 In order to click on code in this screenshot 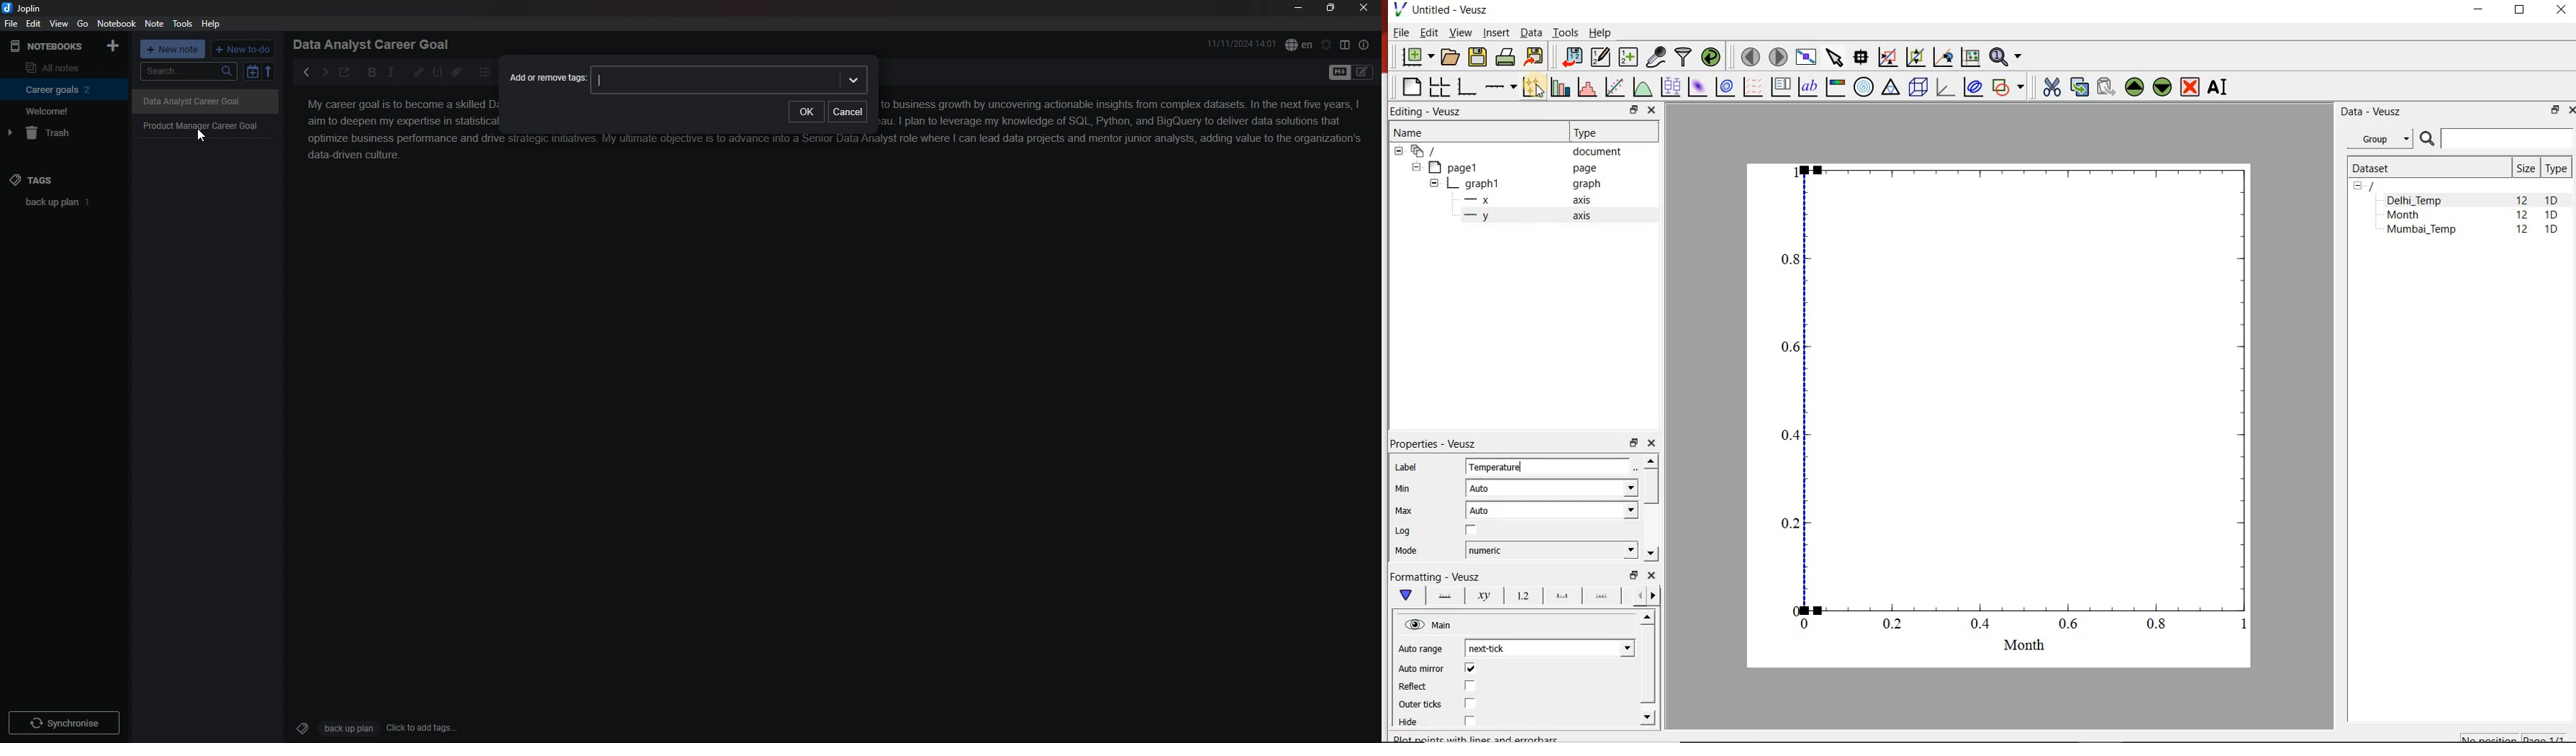, I will do `click(437, 73)`.